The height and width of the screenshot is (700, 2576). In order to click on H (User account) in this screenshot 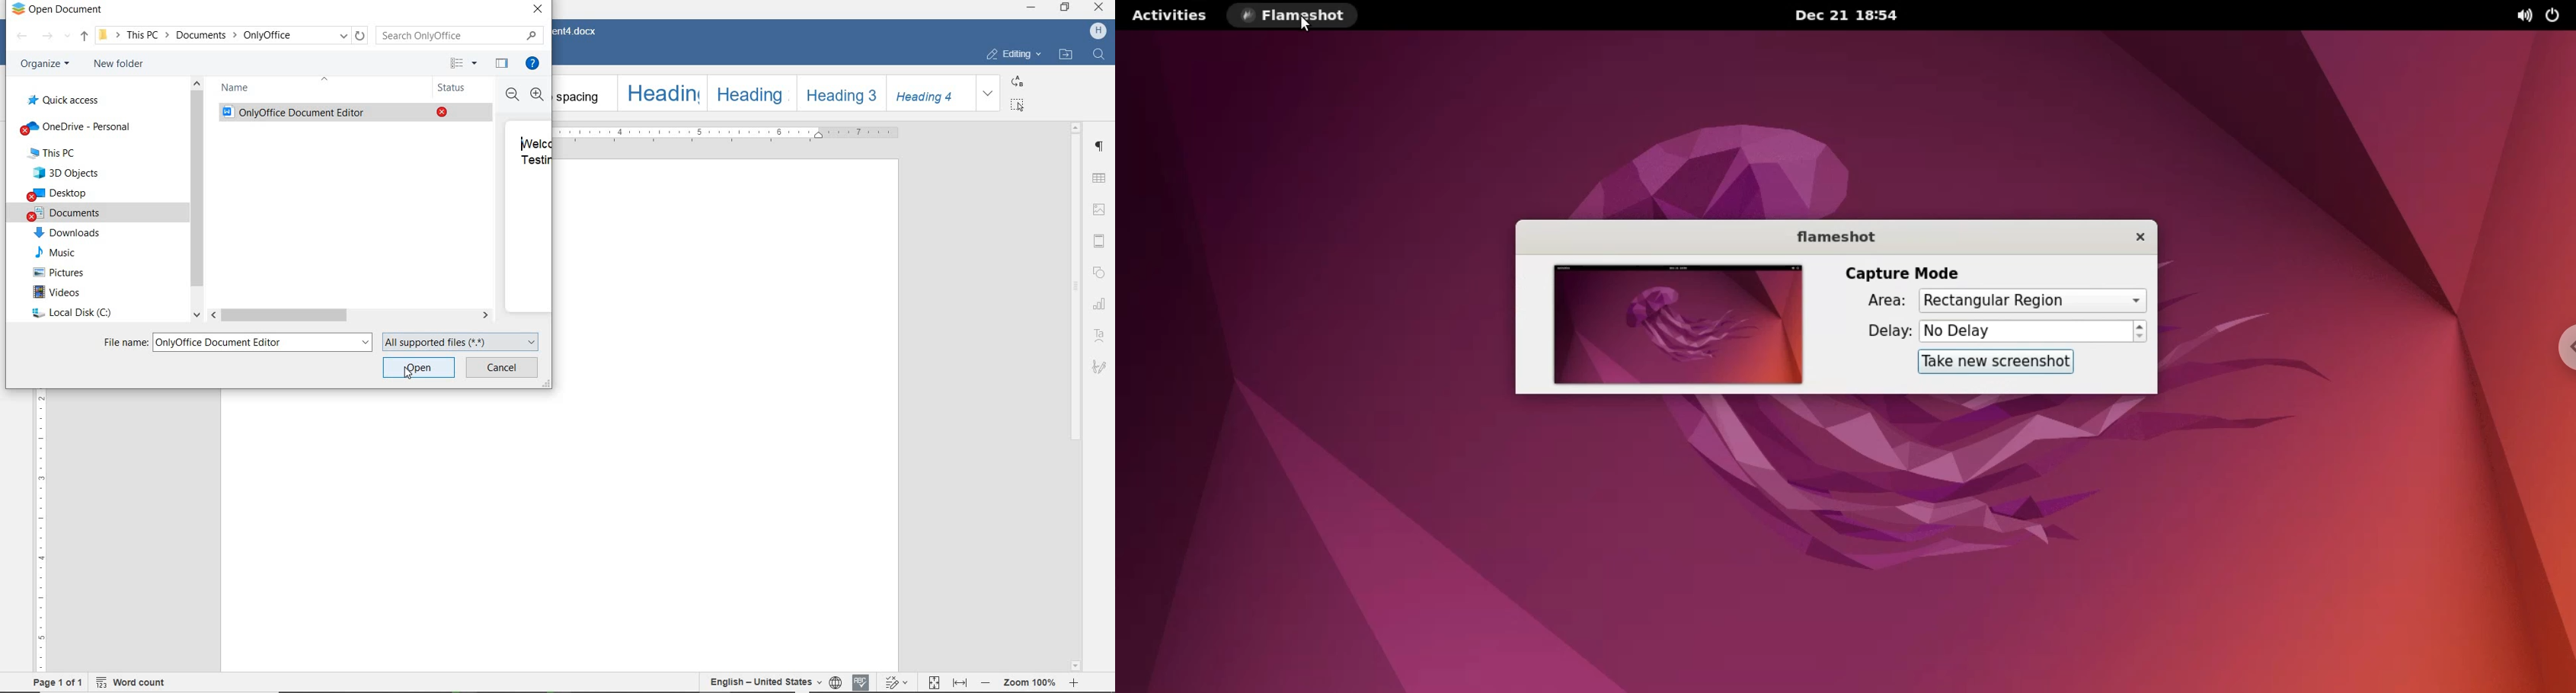, I will do `click(1099, 32)`.